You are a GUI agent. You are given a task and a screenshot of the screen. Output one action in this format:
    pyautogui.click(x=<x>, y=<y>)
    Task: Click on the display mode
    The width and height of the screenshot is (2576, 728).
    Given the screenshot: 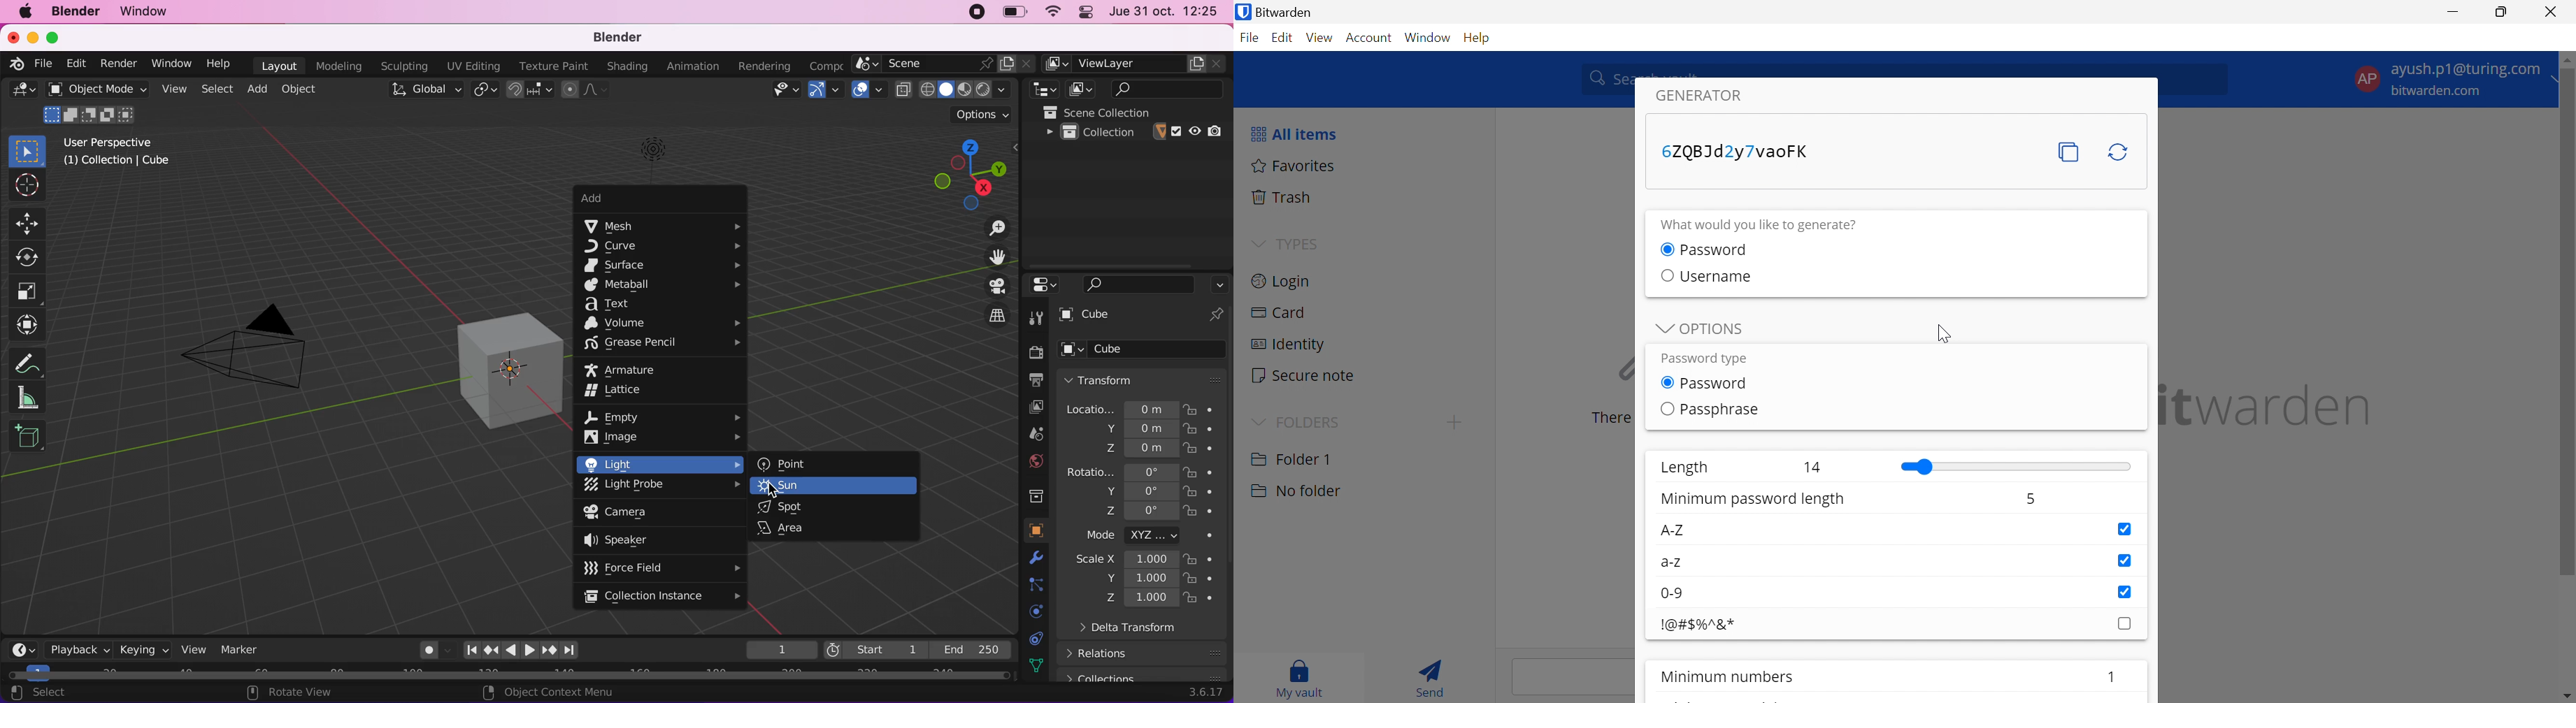 What is the action you would take?
    pyautogui.click(x=1079, y=89)
    